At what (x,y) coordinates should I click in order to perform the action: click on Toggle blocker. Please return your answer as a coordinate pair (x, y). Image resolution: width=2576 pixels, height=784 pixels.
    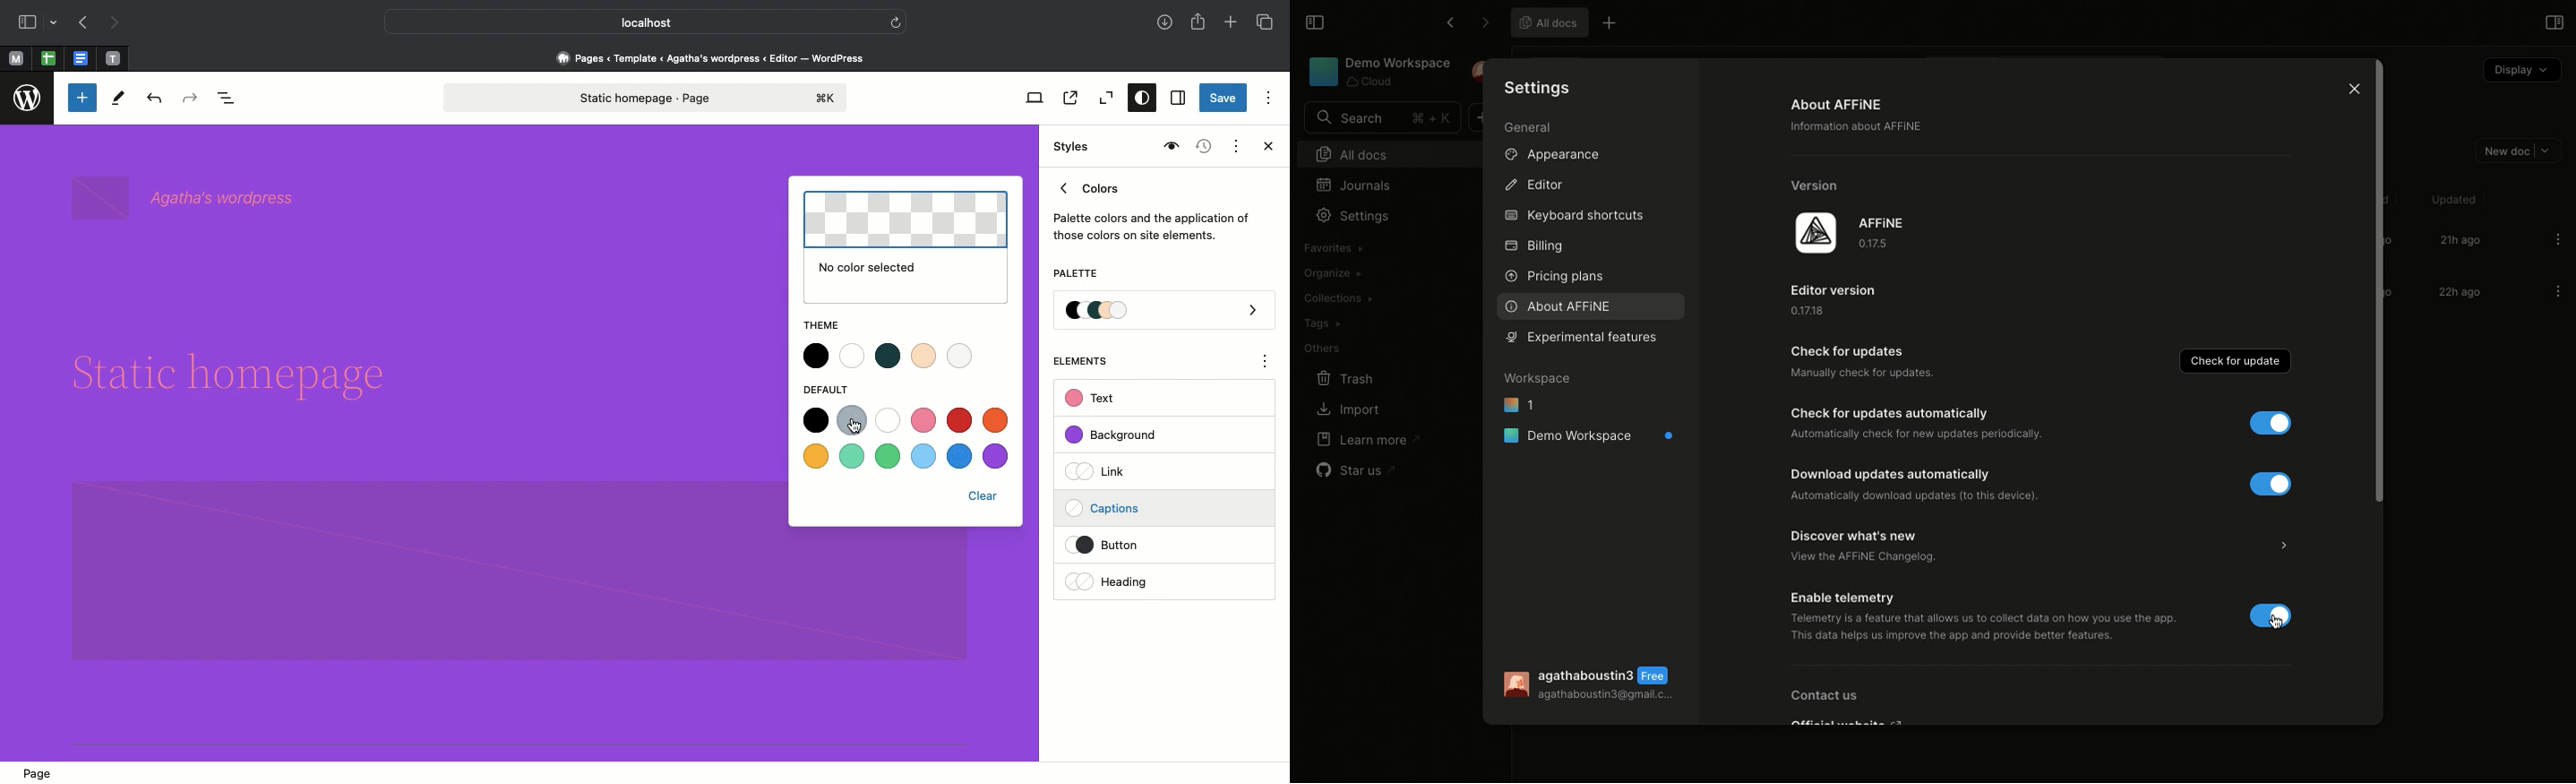
    Looking at the image, I should click on (82, 98).